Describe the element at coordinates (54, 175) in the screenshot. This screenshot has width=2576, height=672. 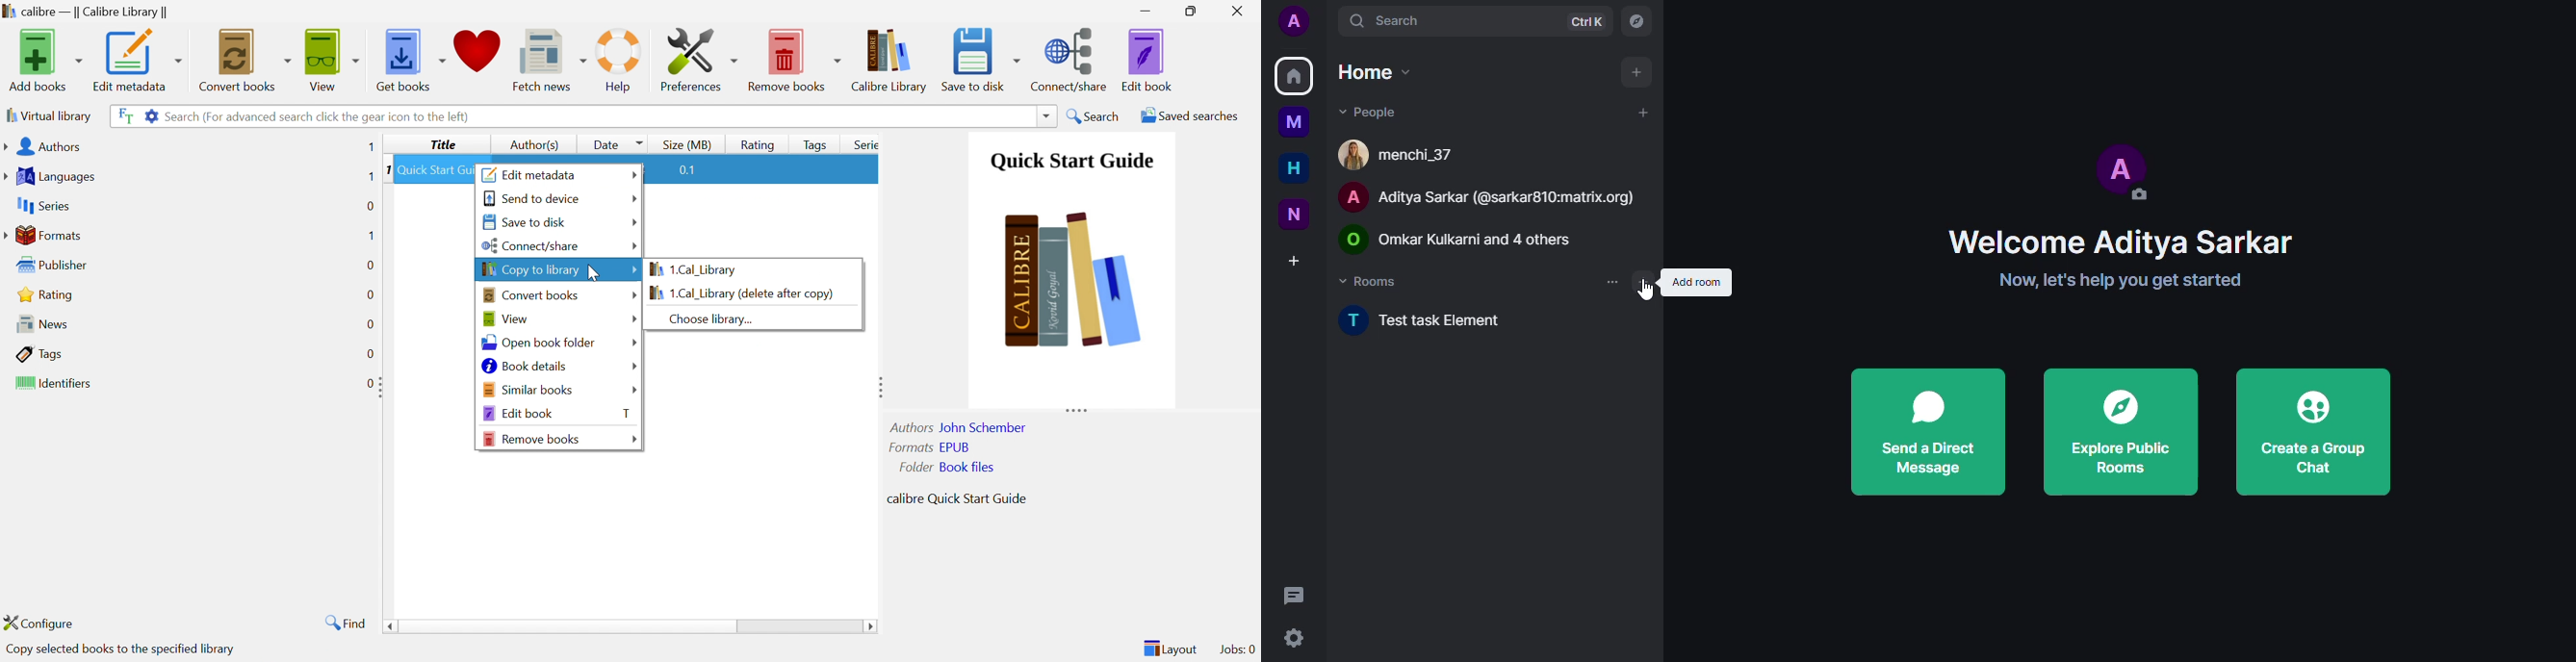
I see `languages` at that location.